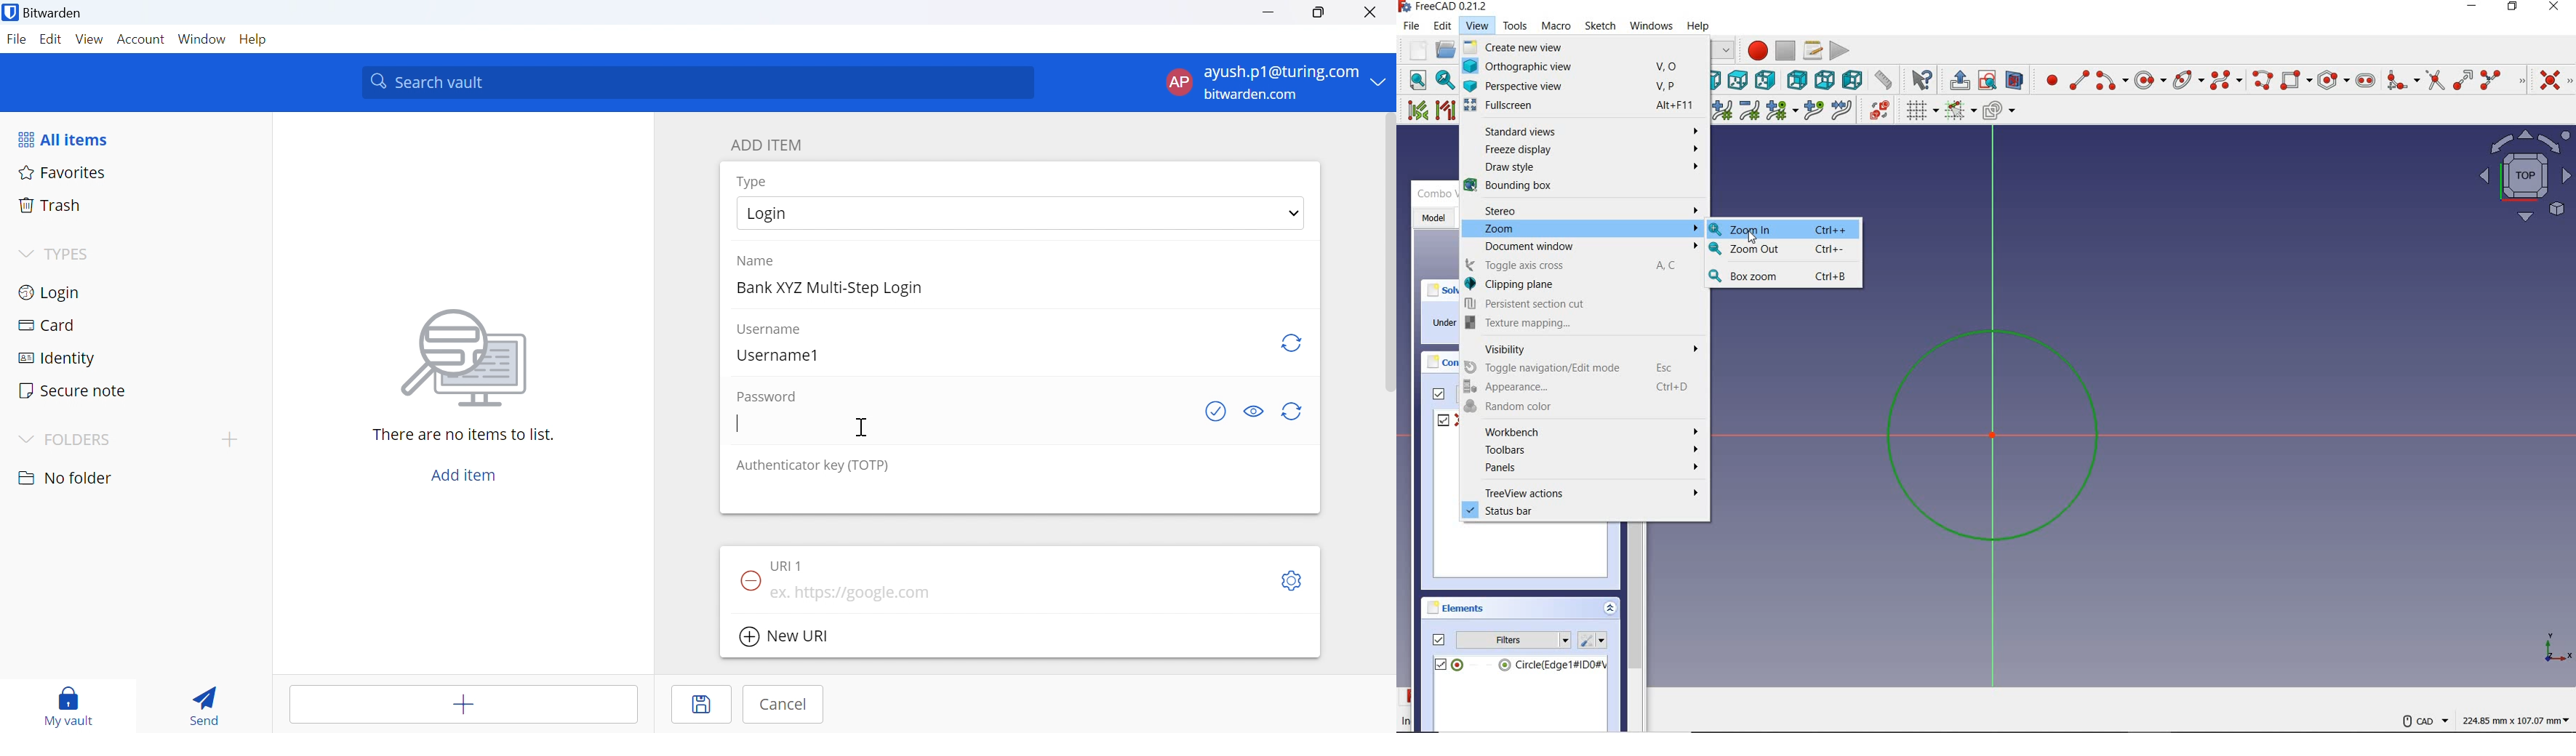  Describe the element at coordinates (1780, 227) in the screenshot. I see `Zoom In` at that location.